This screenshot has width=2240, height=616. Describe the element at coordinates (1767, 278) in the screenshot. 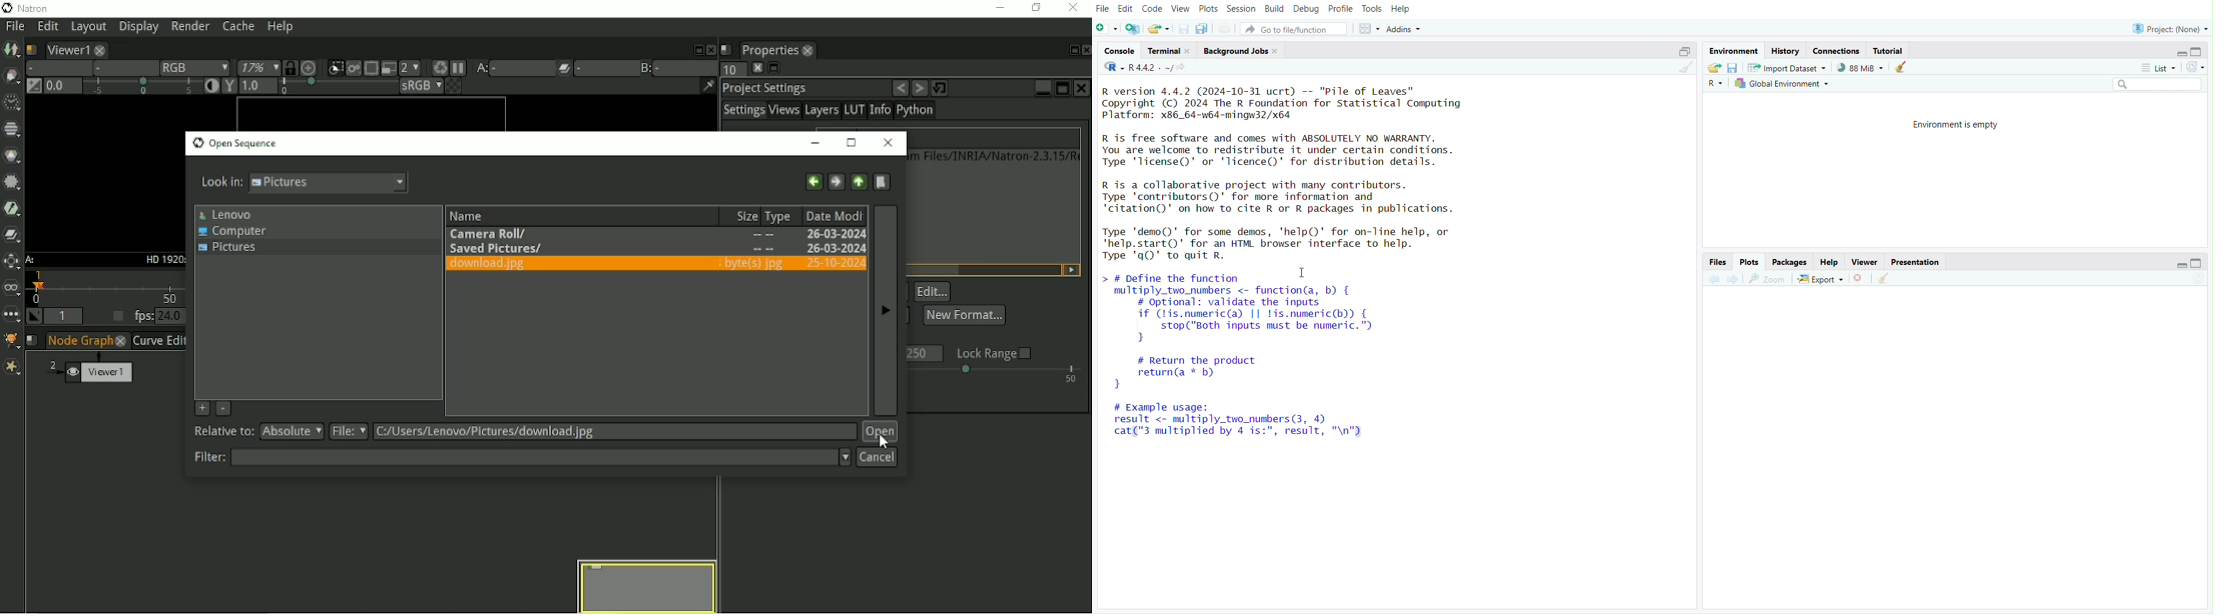

I see `Zoom` at that location.